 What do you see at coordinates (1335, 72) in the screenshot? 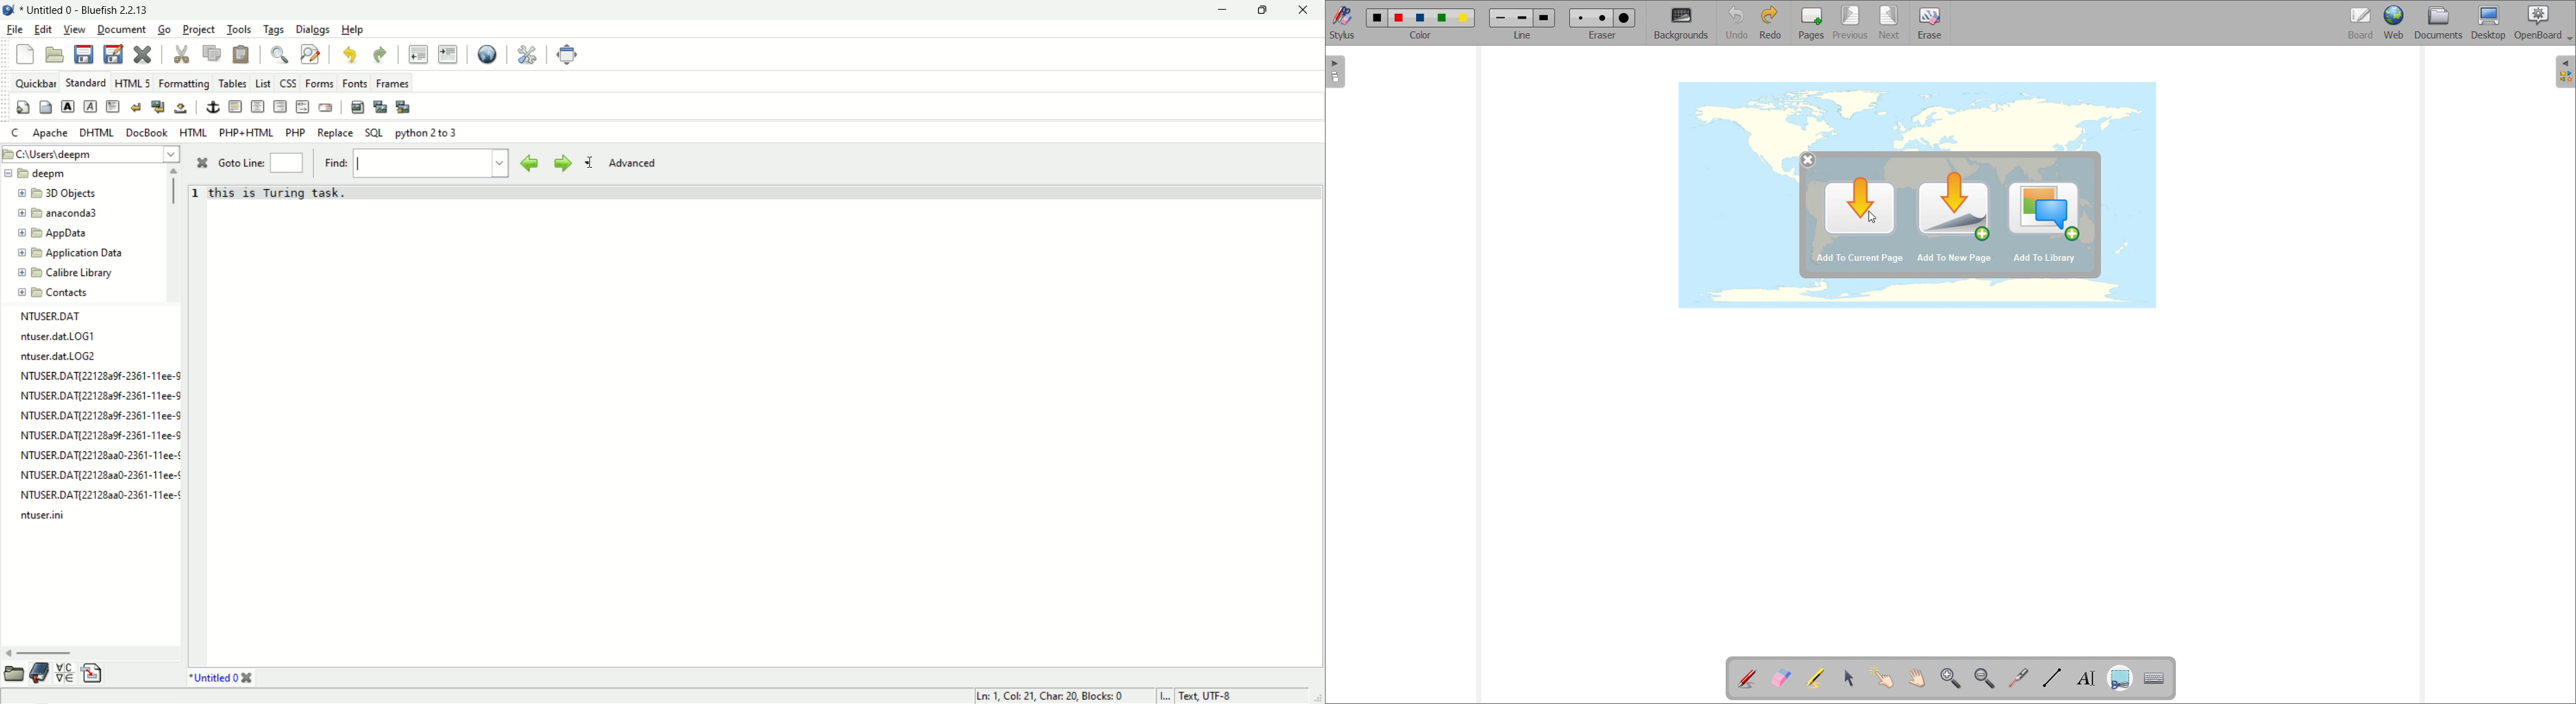
I see `open pages view` at bounding box center [1335, 72].